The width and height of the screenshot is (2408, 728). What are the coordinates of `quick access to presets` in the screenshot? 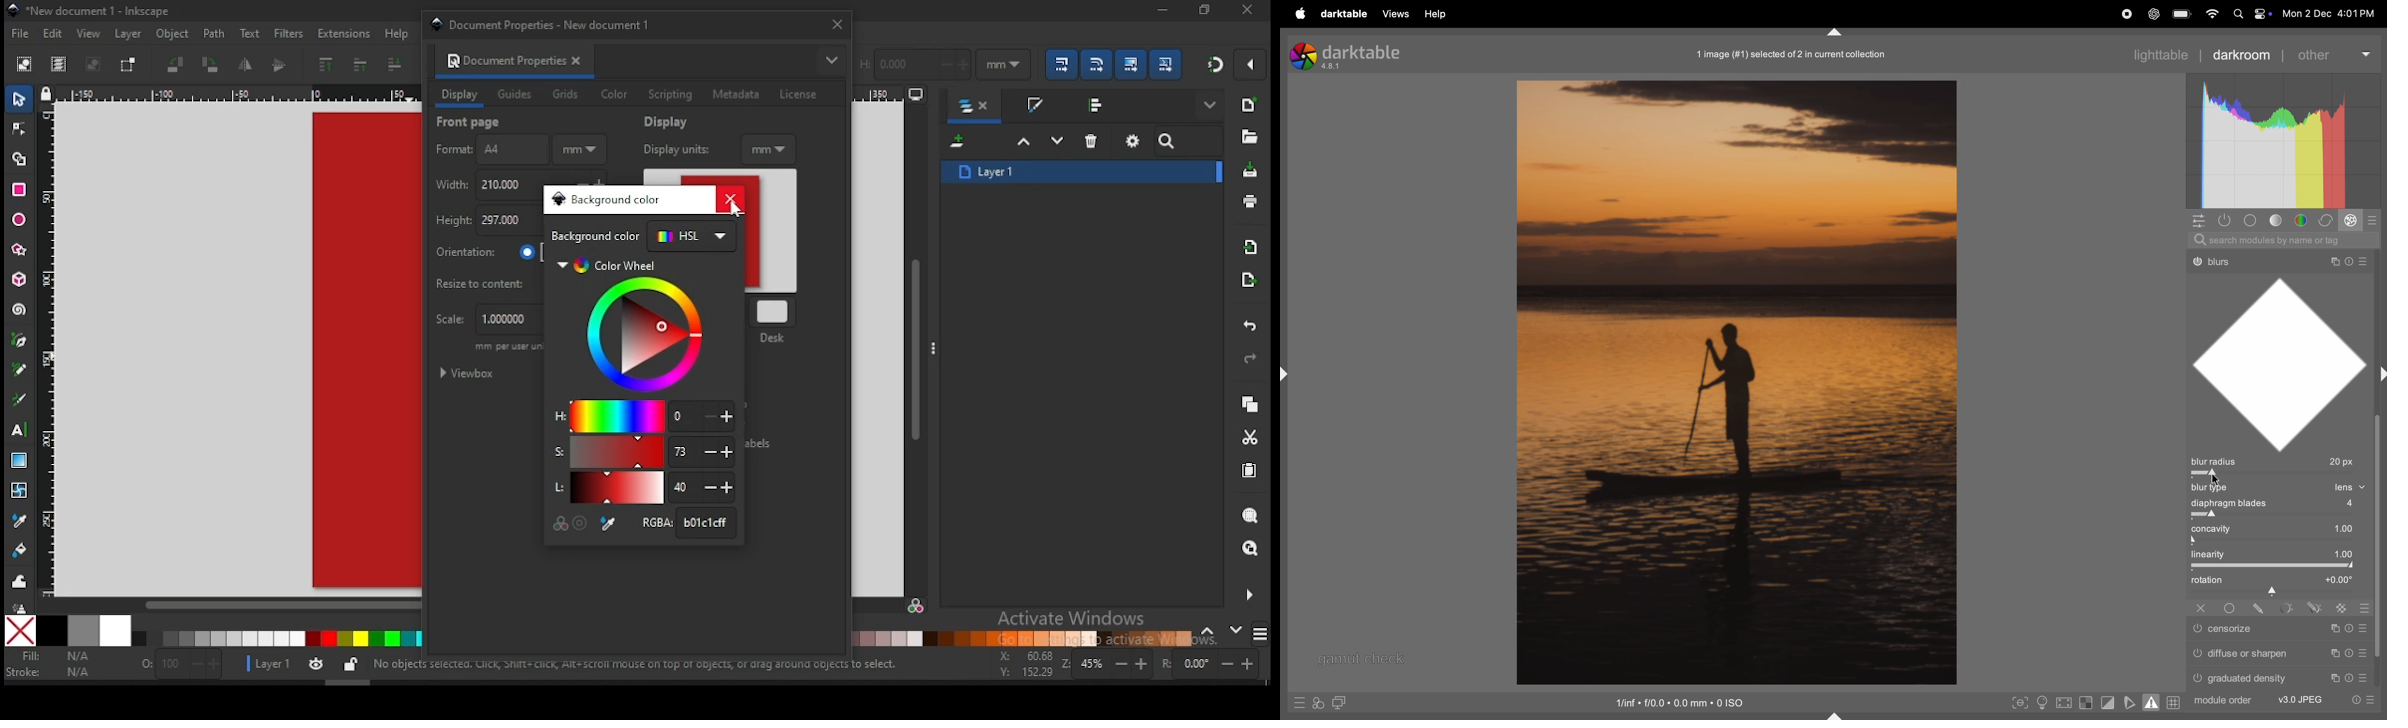 It's located at (1300, 703).